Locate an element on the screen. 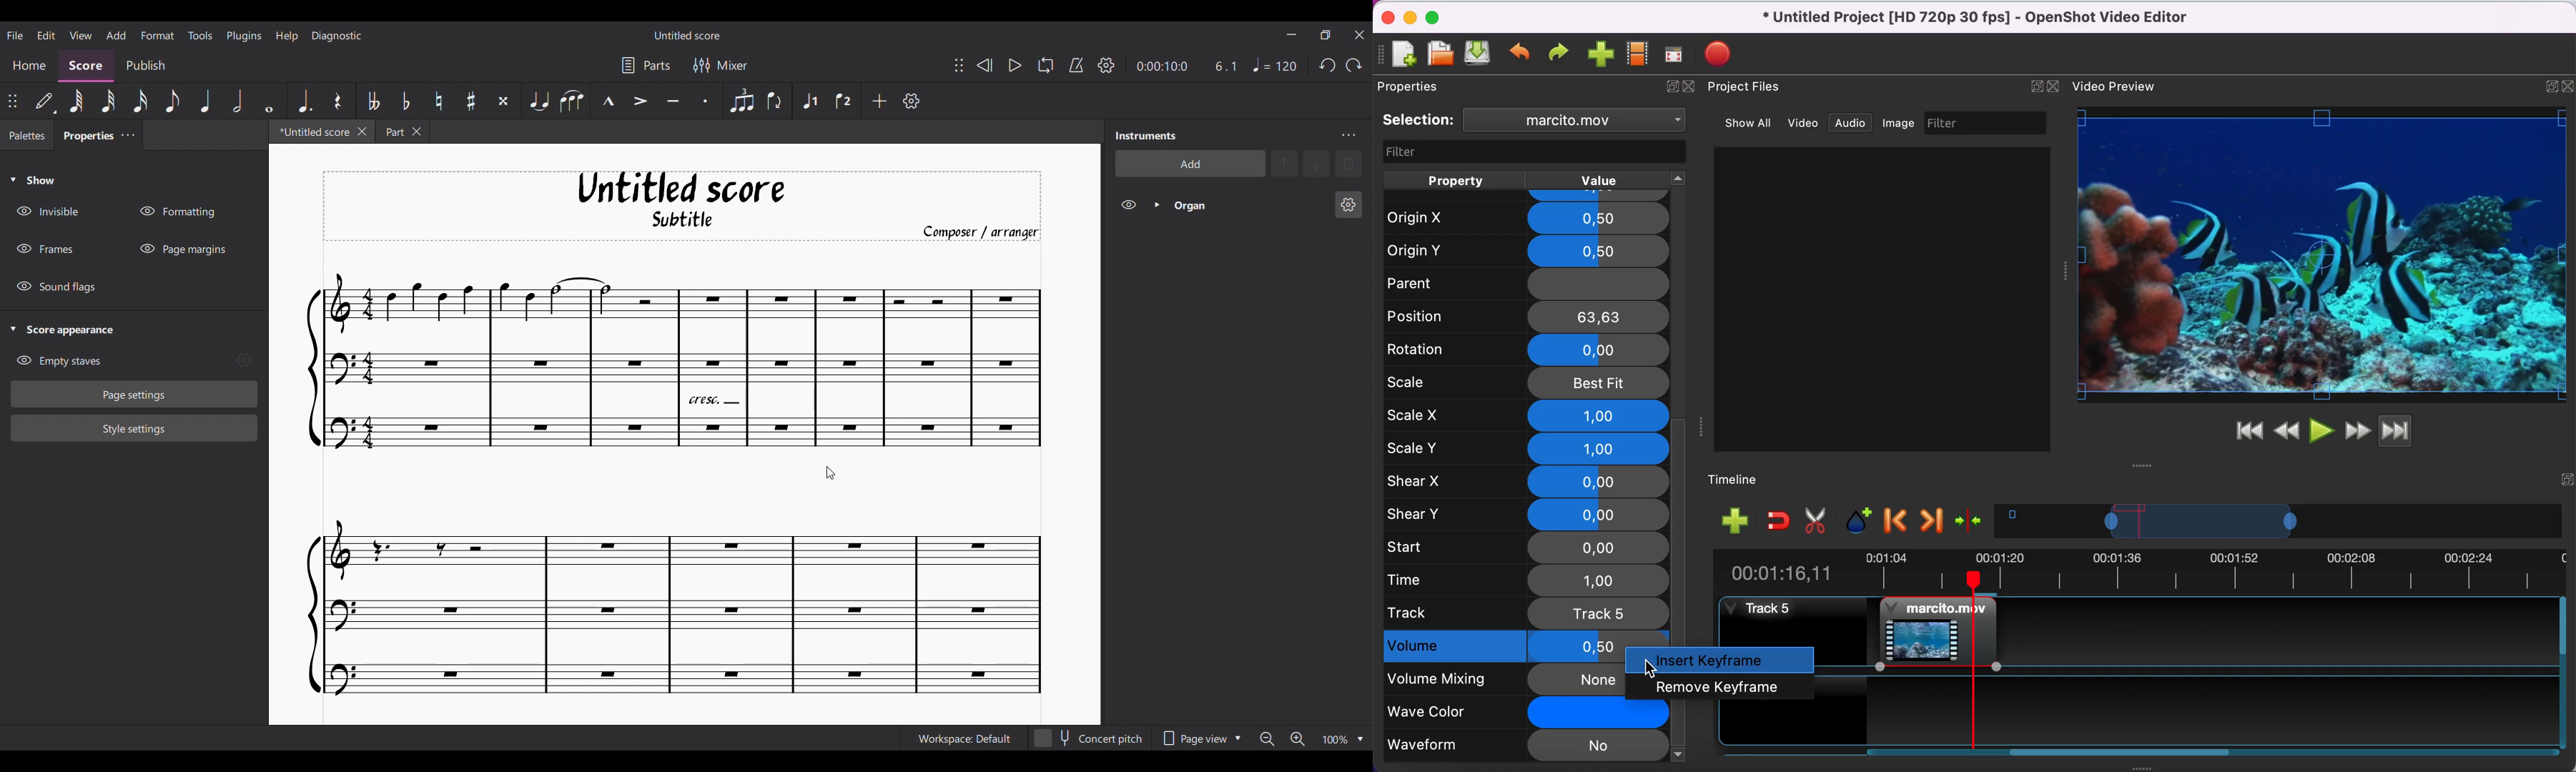 The height and width of the screenshot is (784, 2576). Minimize is located at coordinates (1291, 34).